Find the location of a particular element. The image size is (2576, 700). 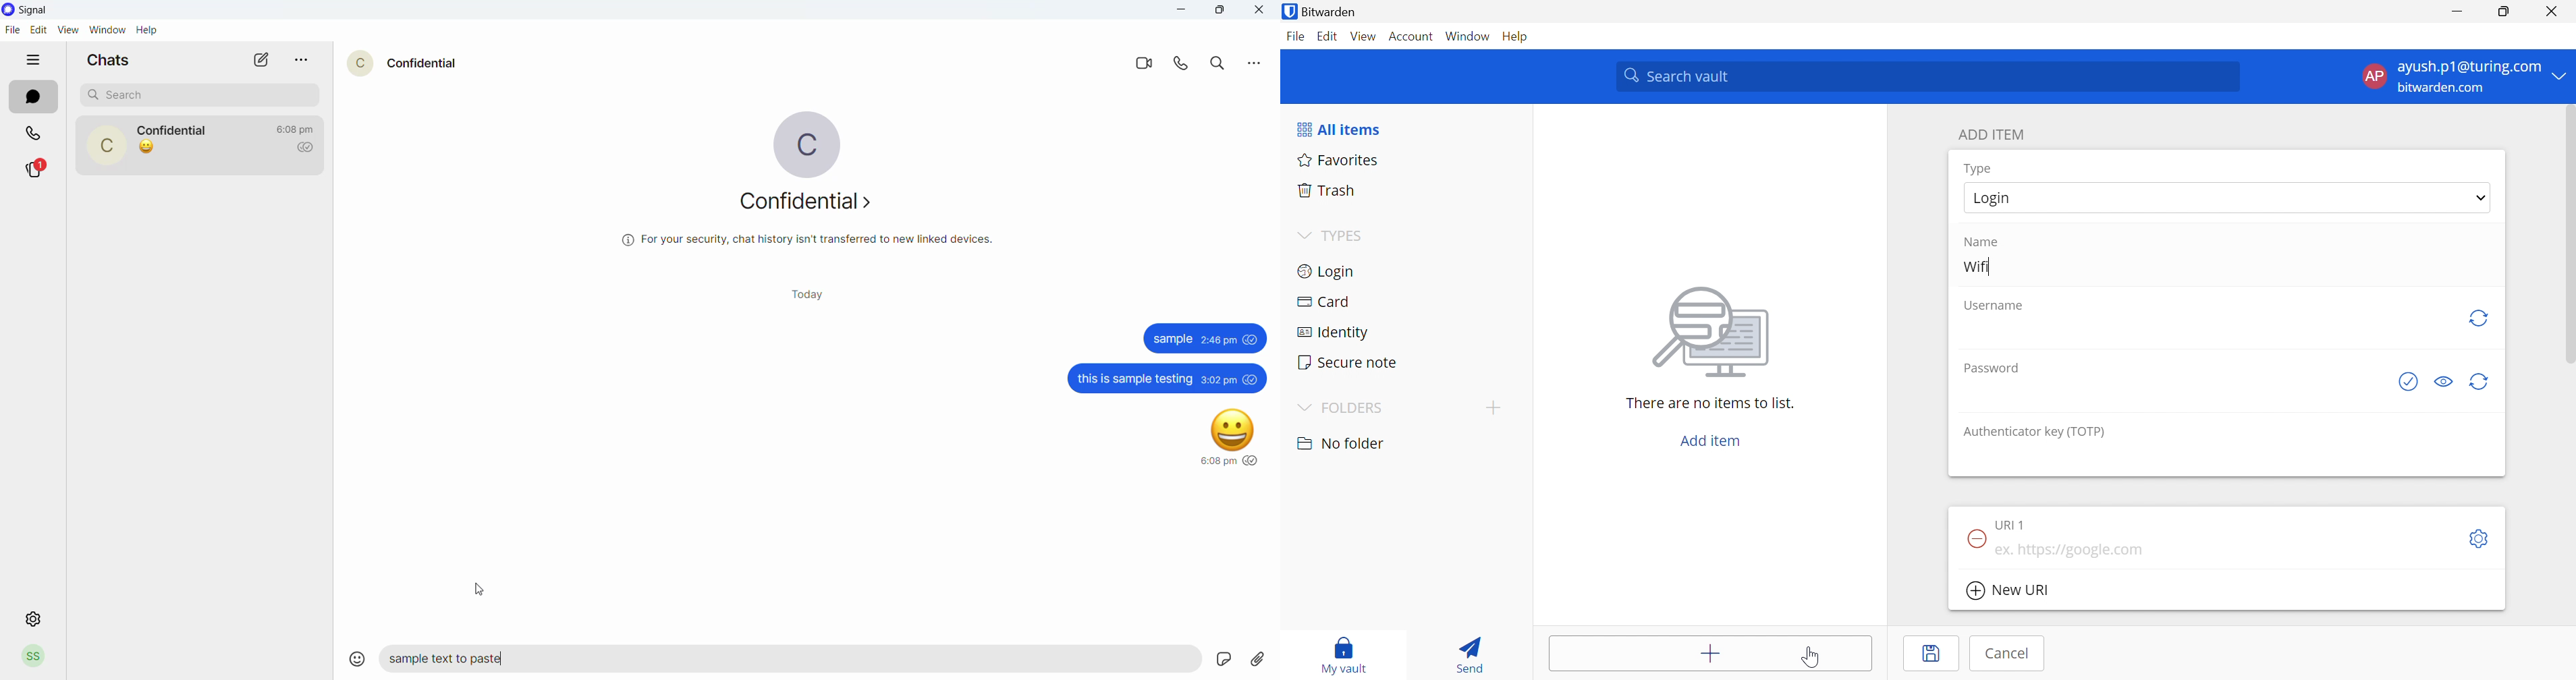

Profile is located at coordinates (35, 656).